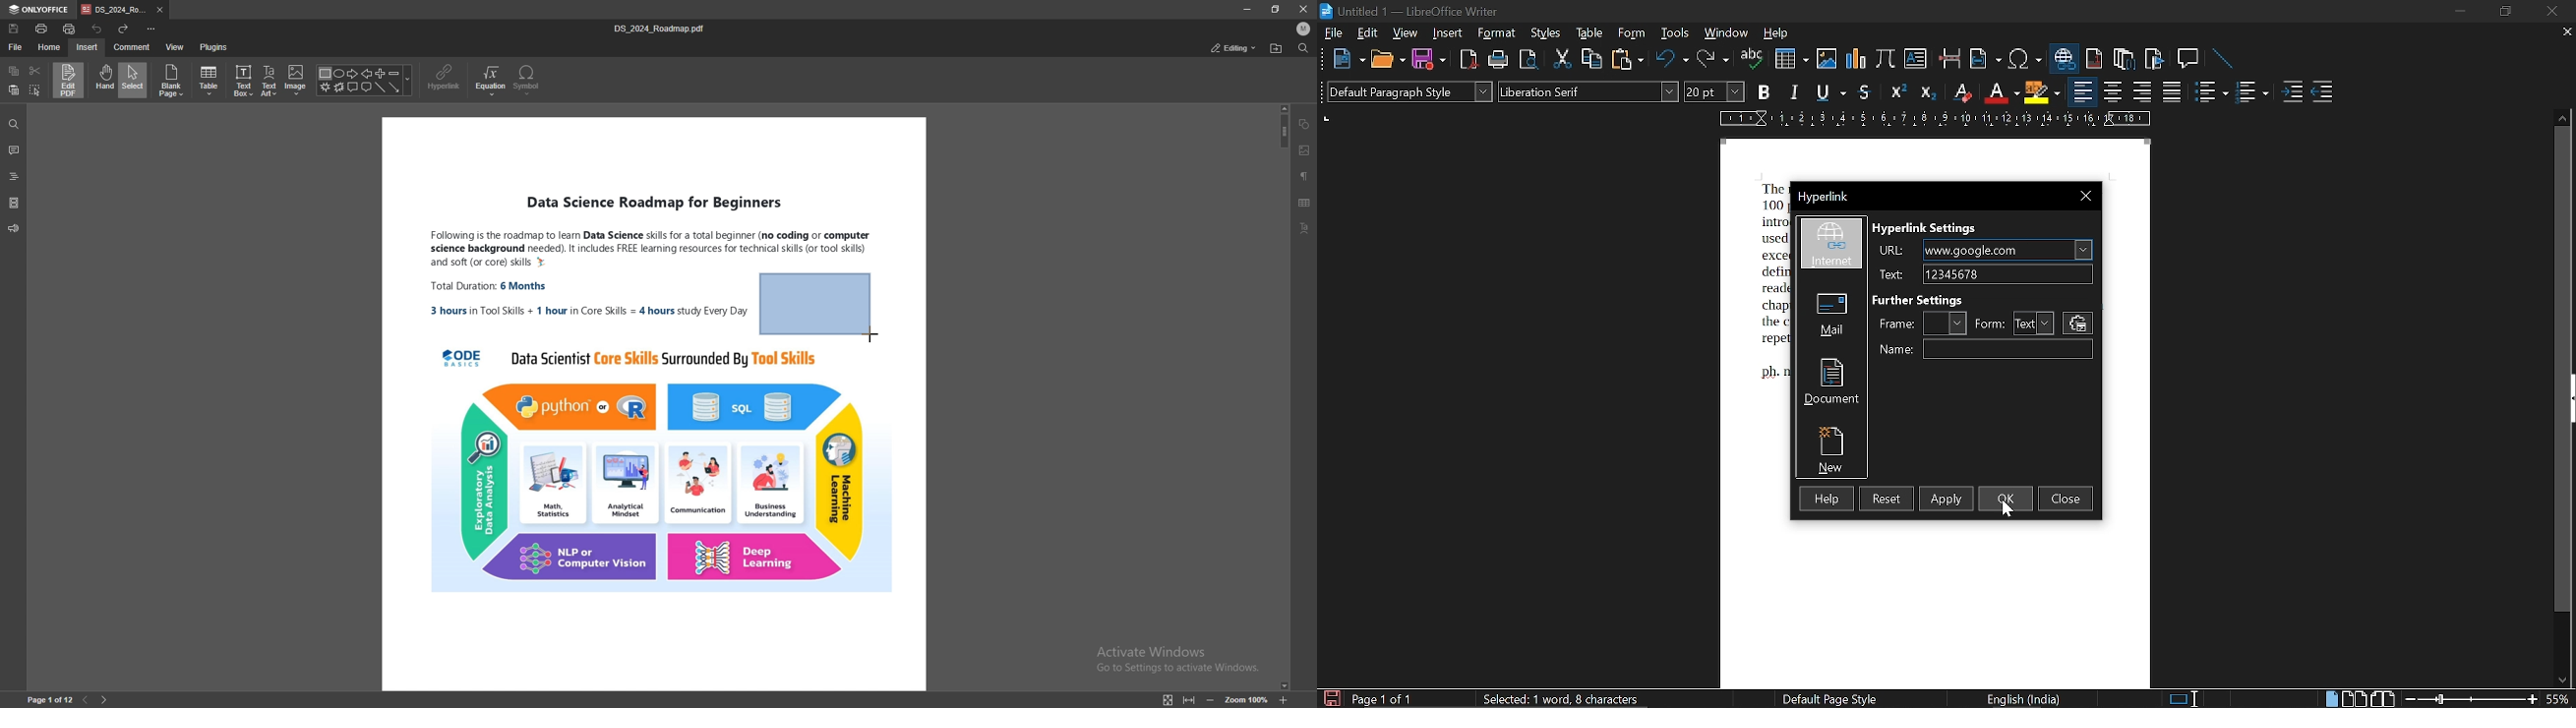  Describe the element at coordinates (114, 10) in the screenshot. I see `tab` at that location.